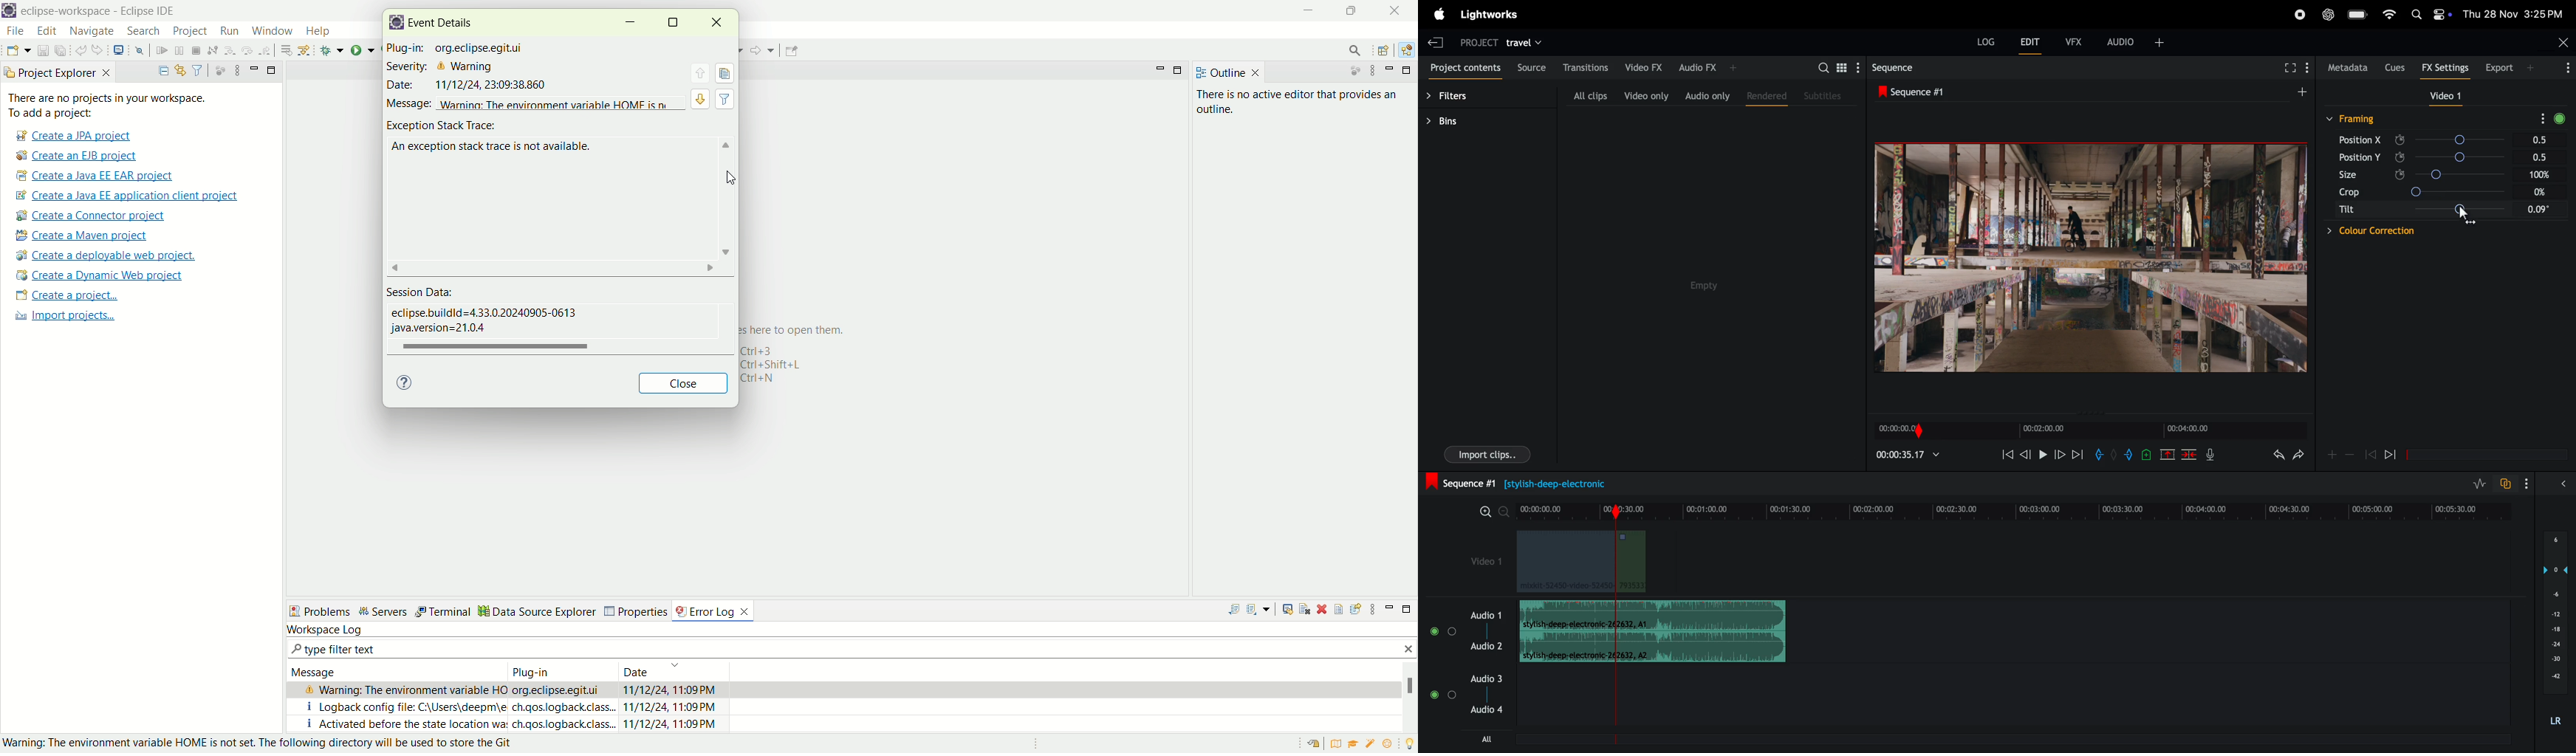  What do you see at coordinates (2395, 67) in the screenshot?
I see `cues` at bounding box center [2395, 67].